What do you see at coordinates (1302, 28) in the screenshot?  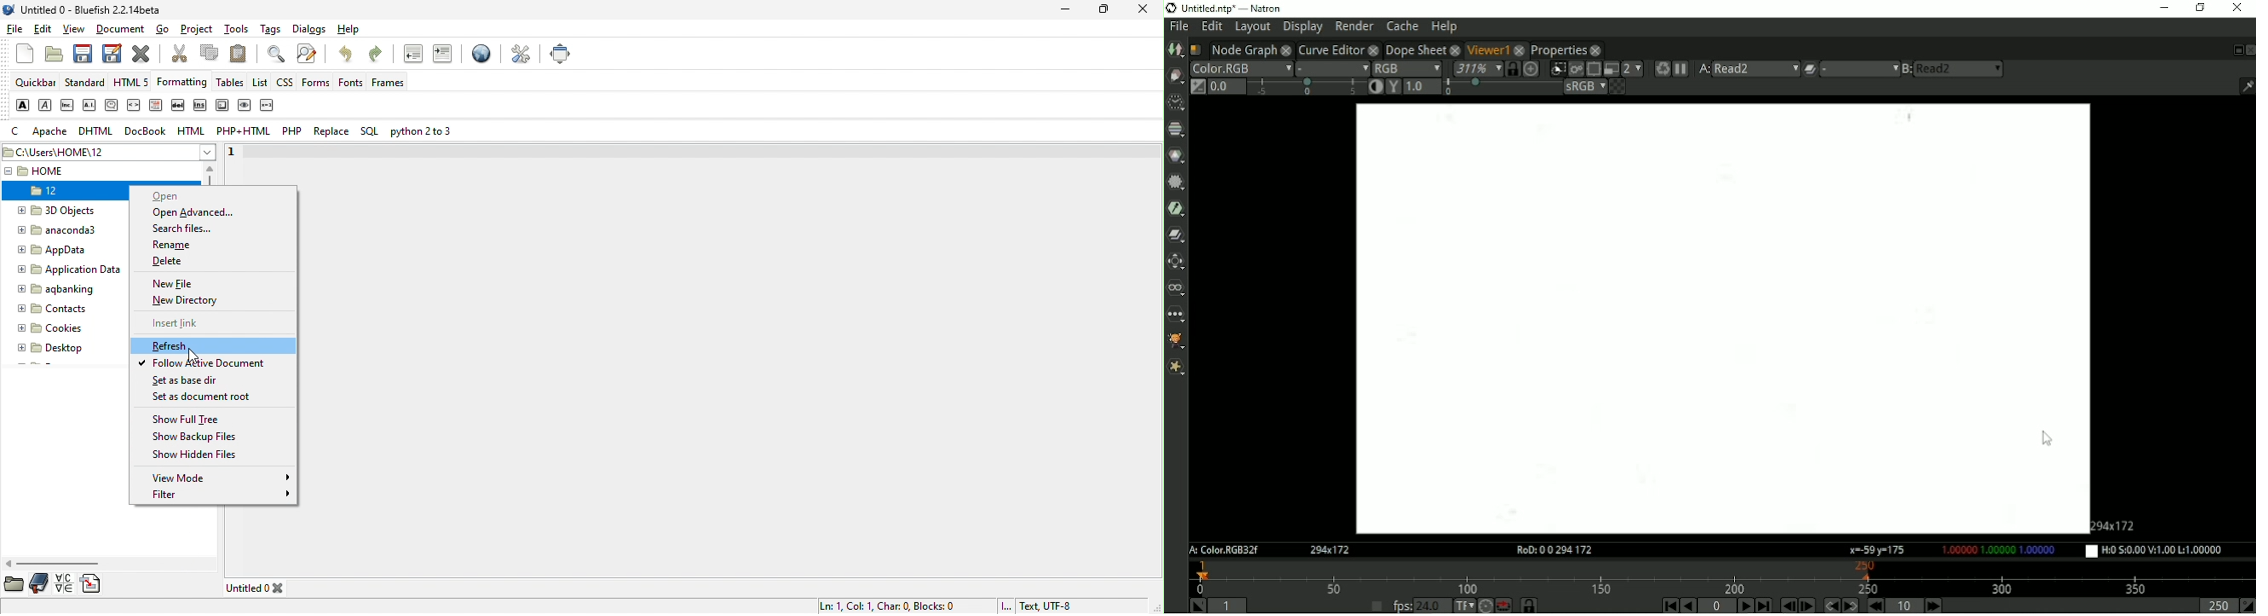 I see `Display` at bounding box center [1302, 28].